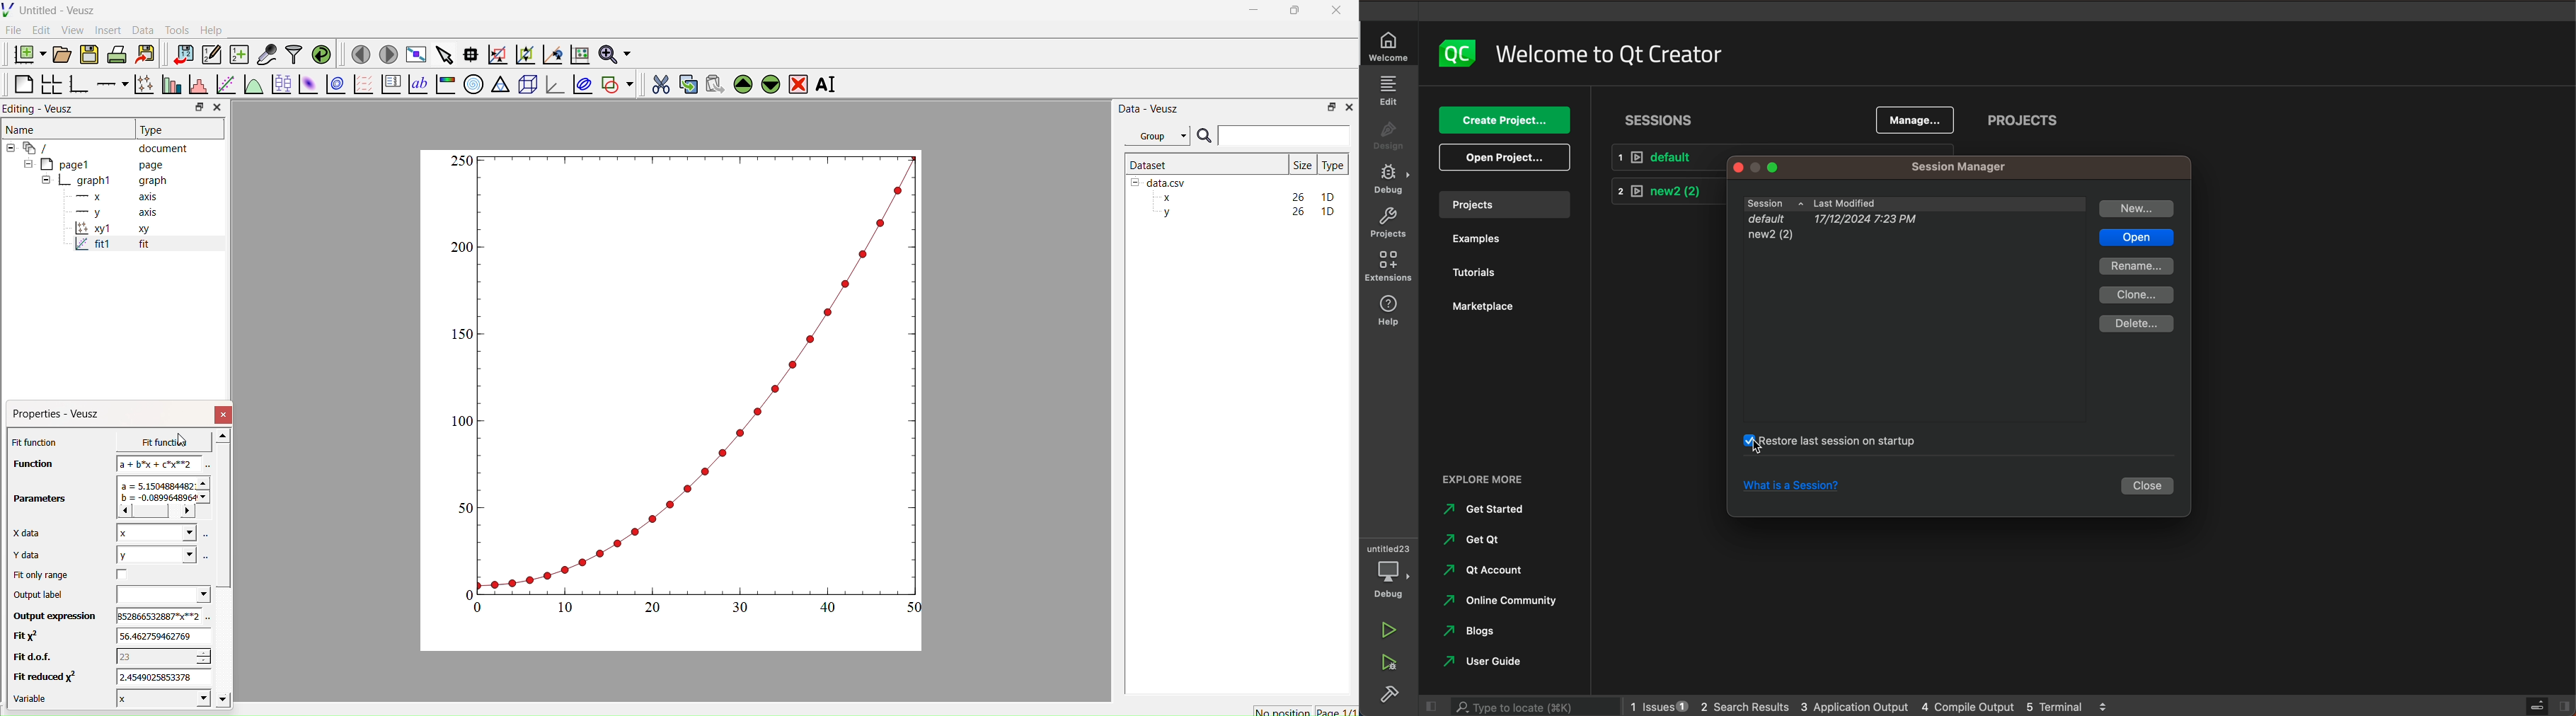  What do you see at coordinates (1503, 156) in the screenshot?
I see `open` at bounding box center [1503, 156].